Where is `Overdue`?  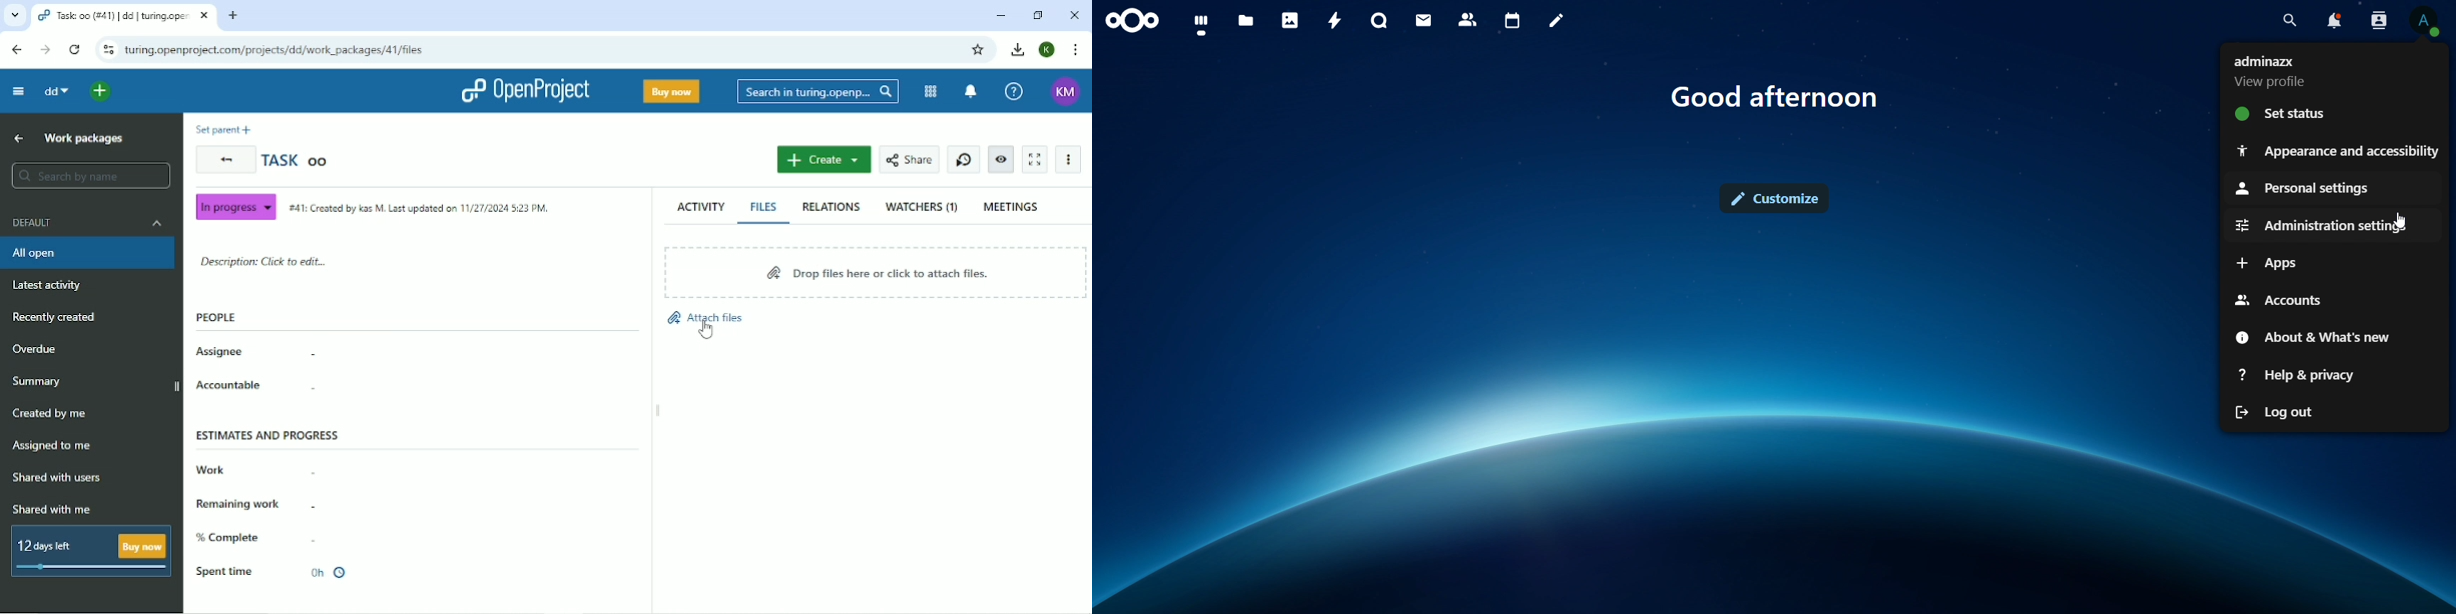 Overdue is located at coordinates (37, 350).